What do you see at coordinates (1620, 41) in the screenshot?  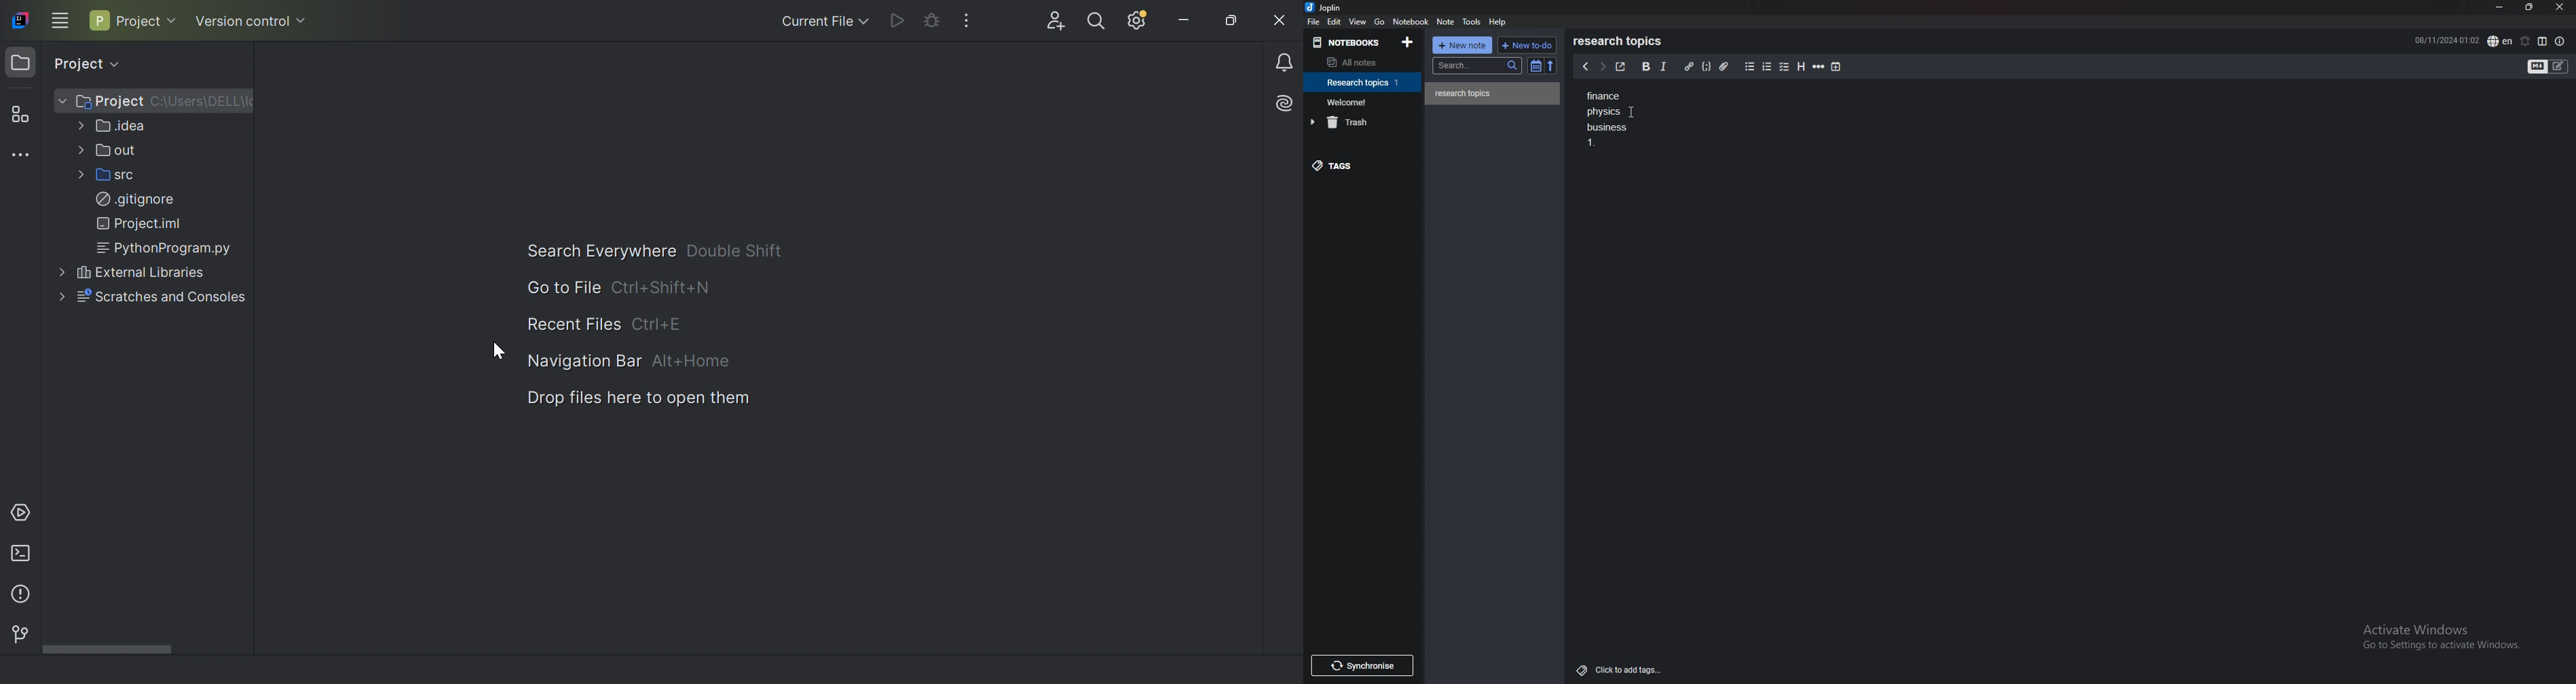 I see `research topics` at bounding box center [1620, 41].